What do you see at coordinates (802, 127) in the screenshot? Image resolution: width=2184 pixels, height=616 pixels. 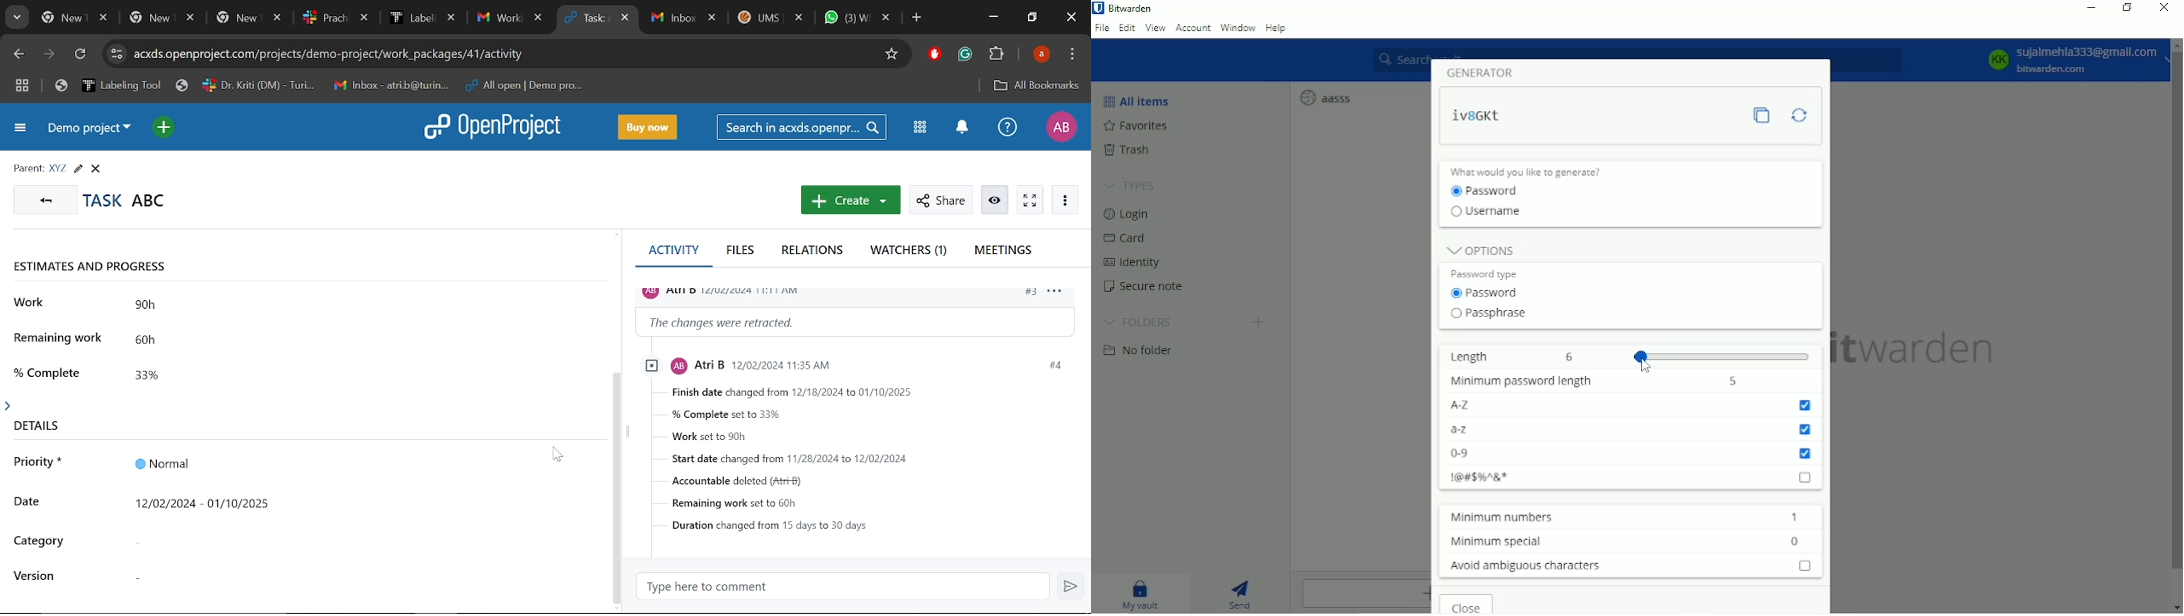 I see `Search in acxds.openproject` at bounding box center [802, 127].